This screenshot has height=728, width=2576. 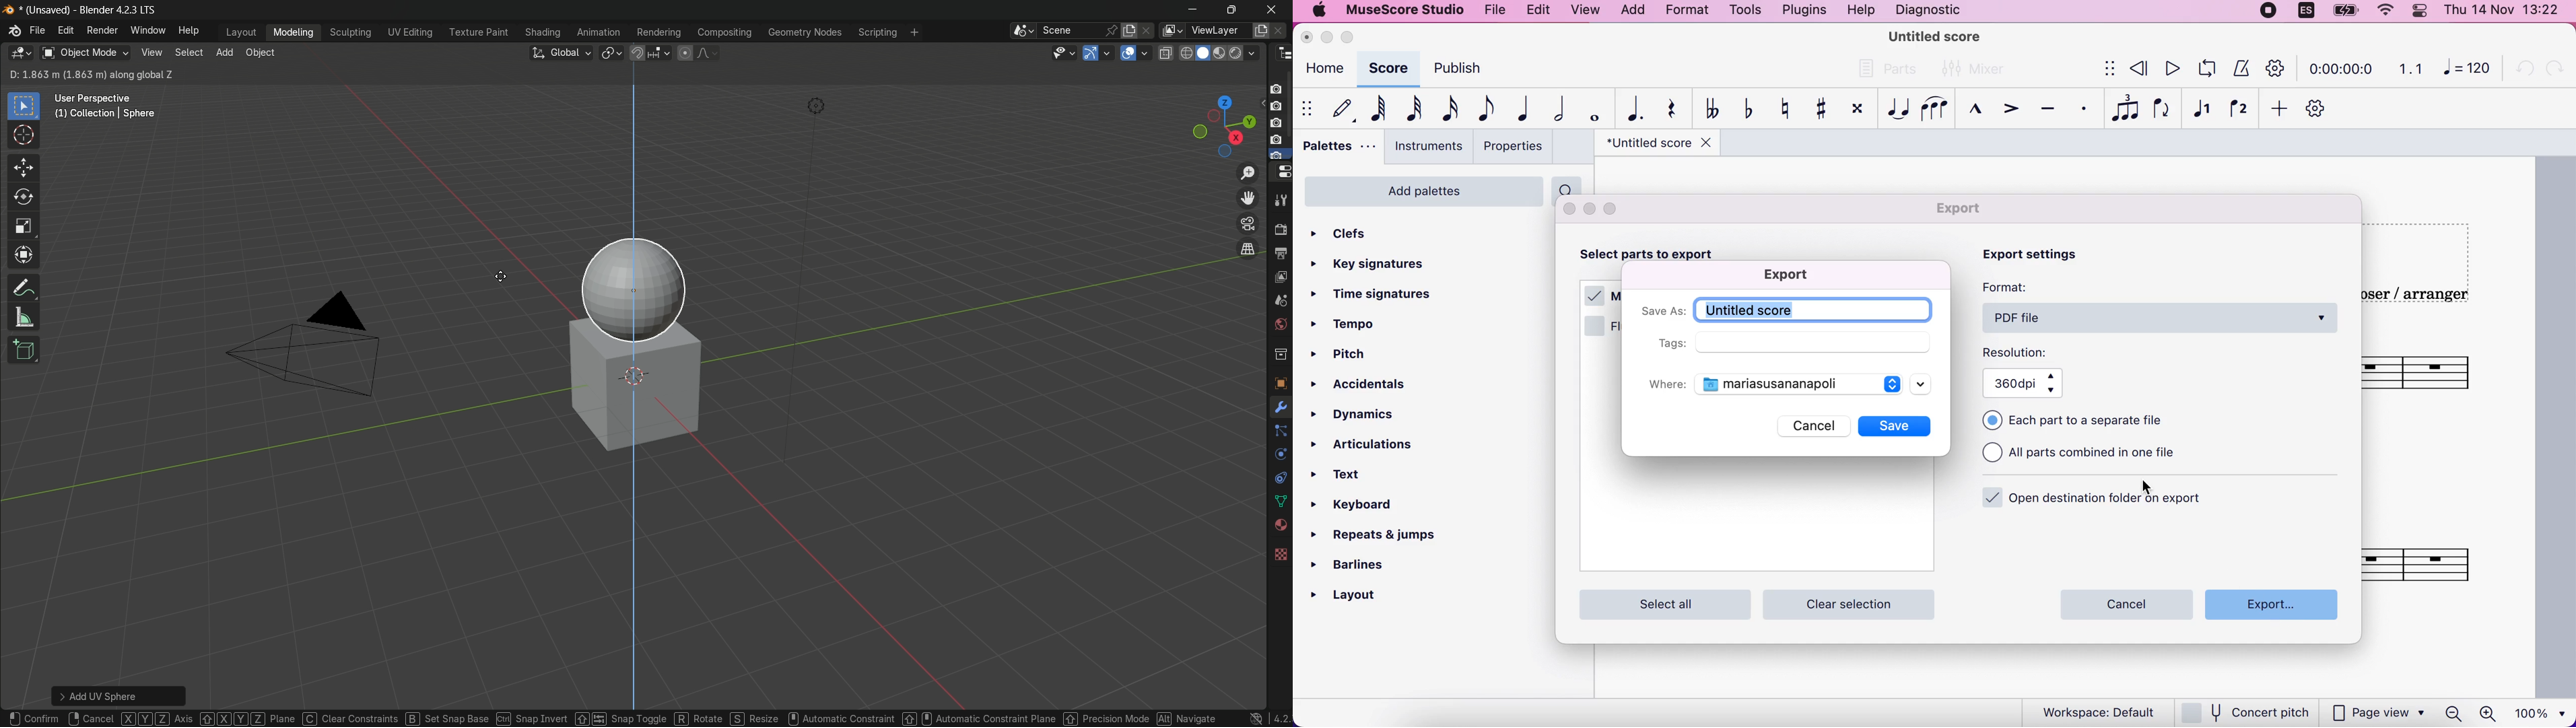 I want to click on sculpting menu, so click(x=351, y=32).